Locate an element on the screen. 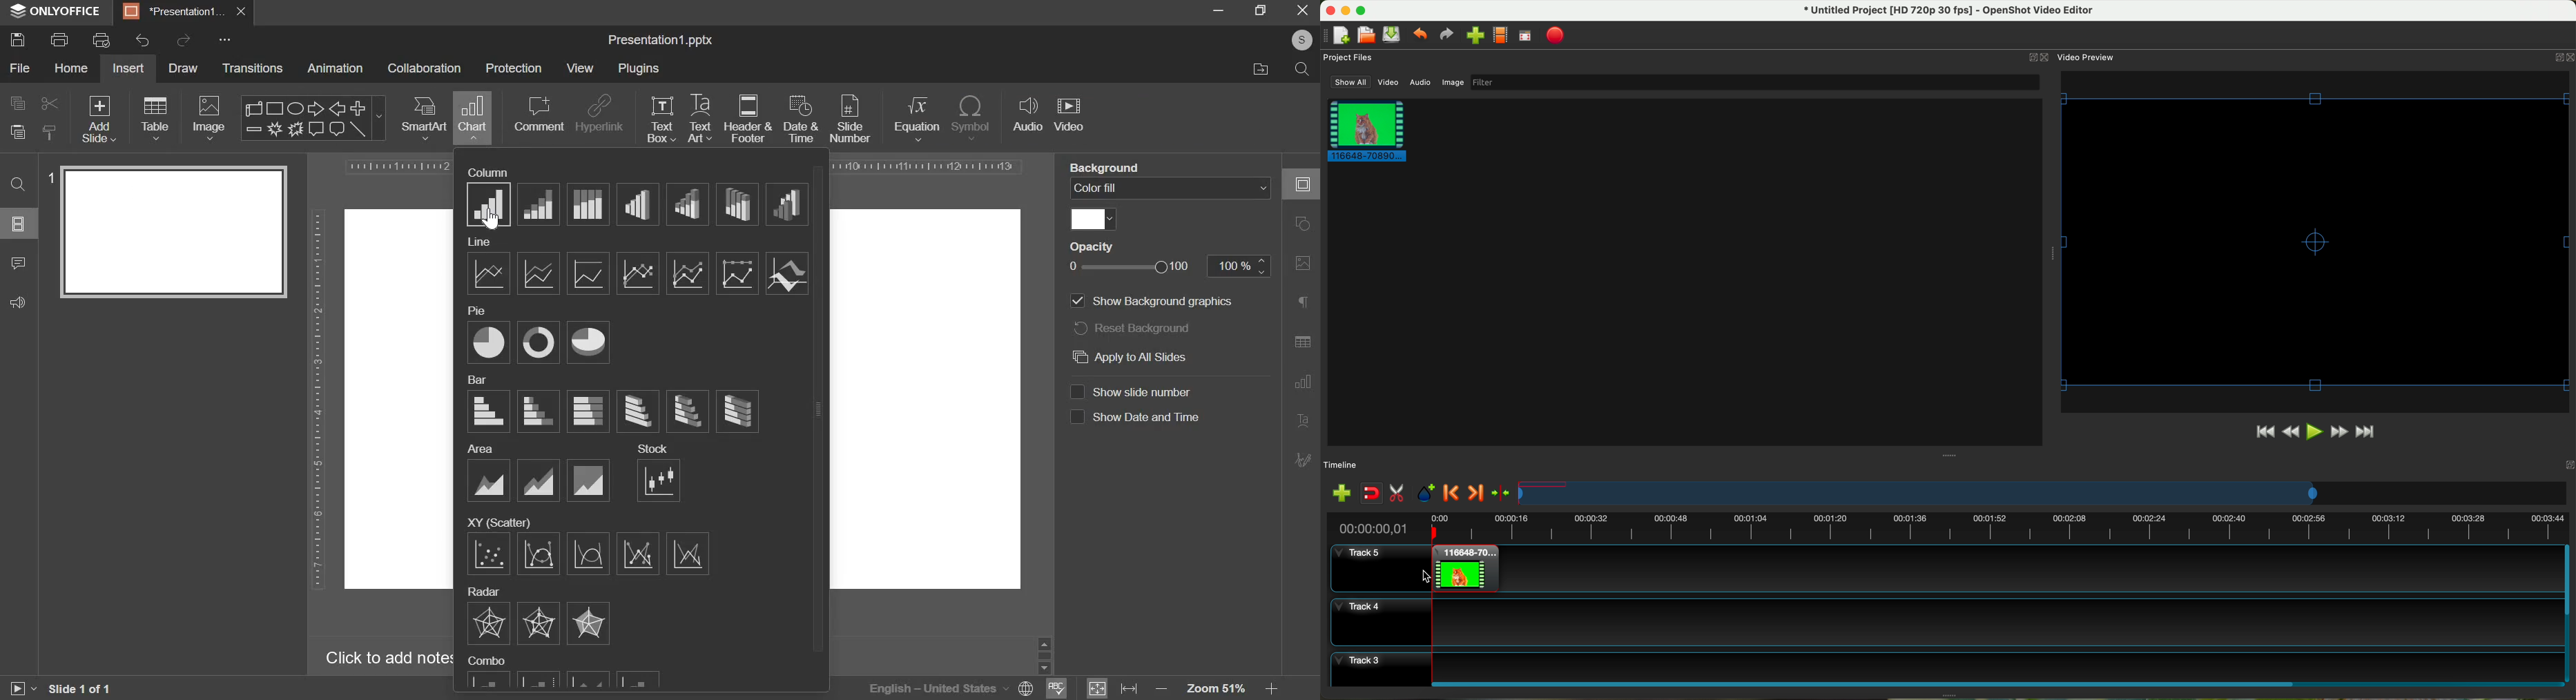  redo is located at coordinates (183, 41).